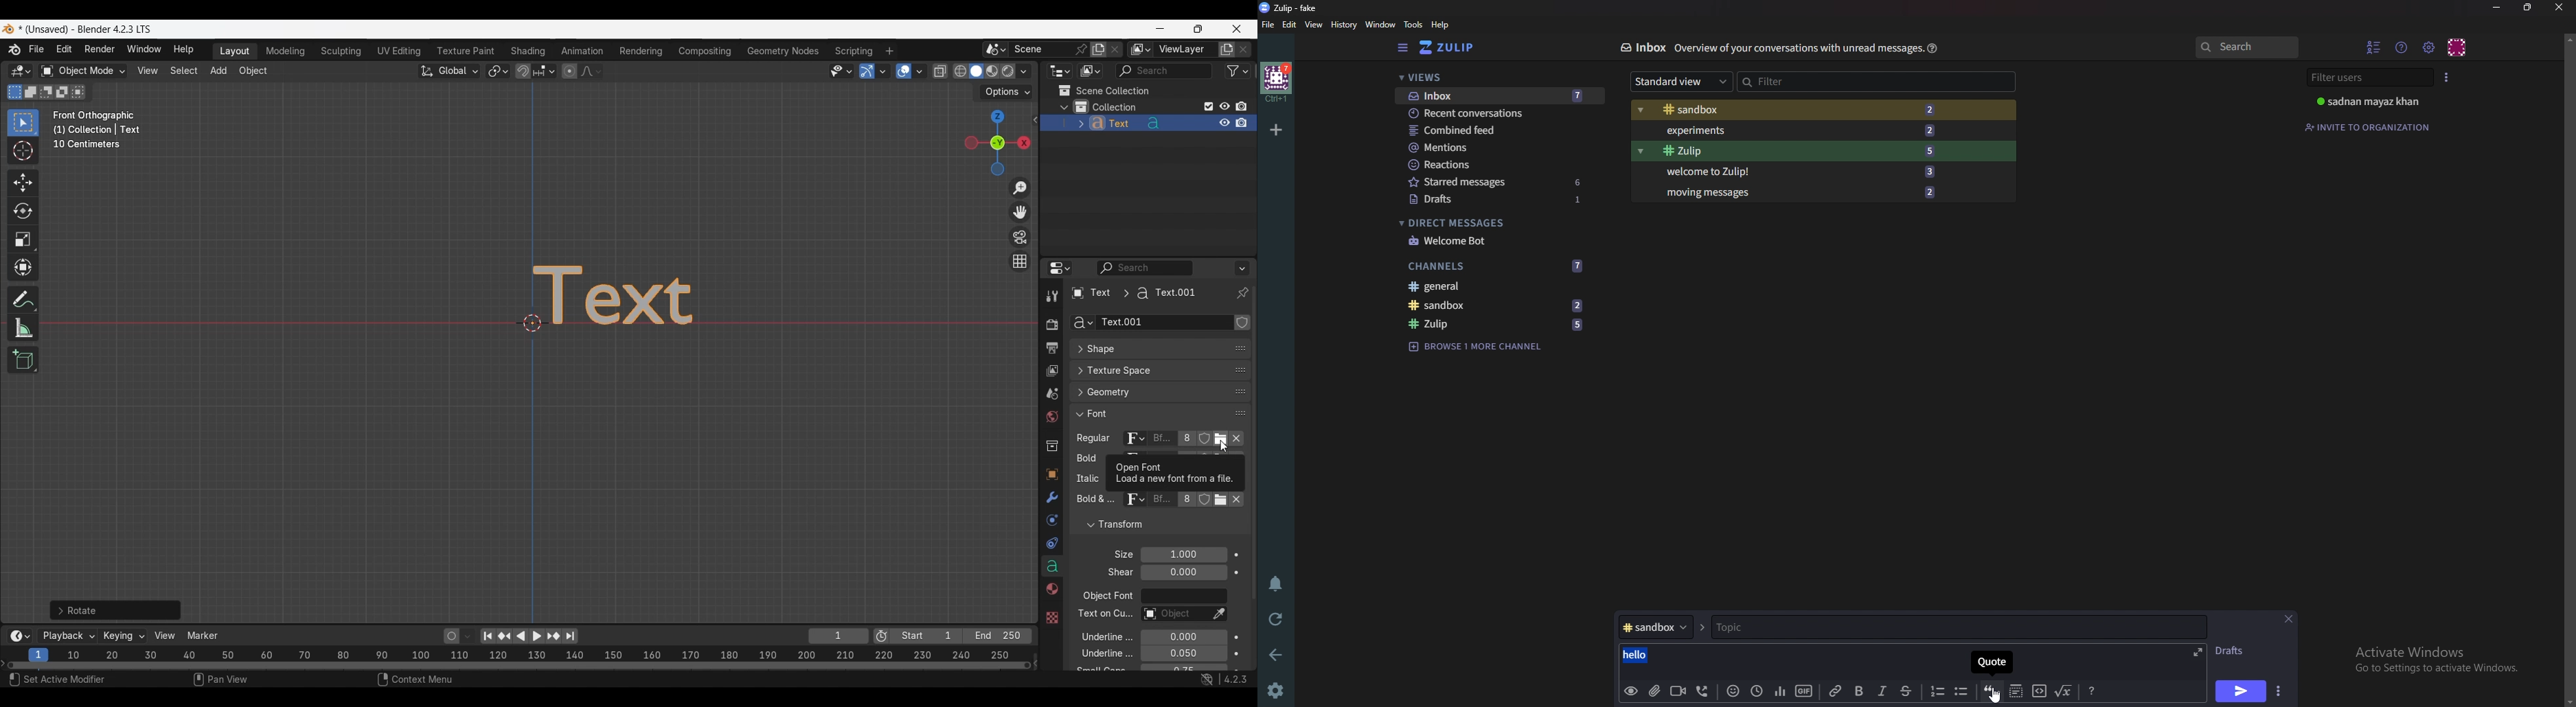 The height and width of the screenshot is (728, 2576). Describe the element at coordinates (1185, 503) in the screenshot. I see `Display number of users` at that location.